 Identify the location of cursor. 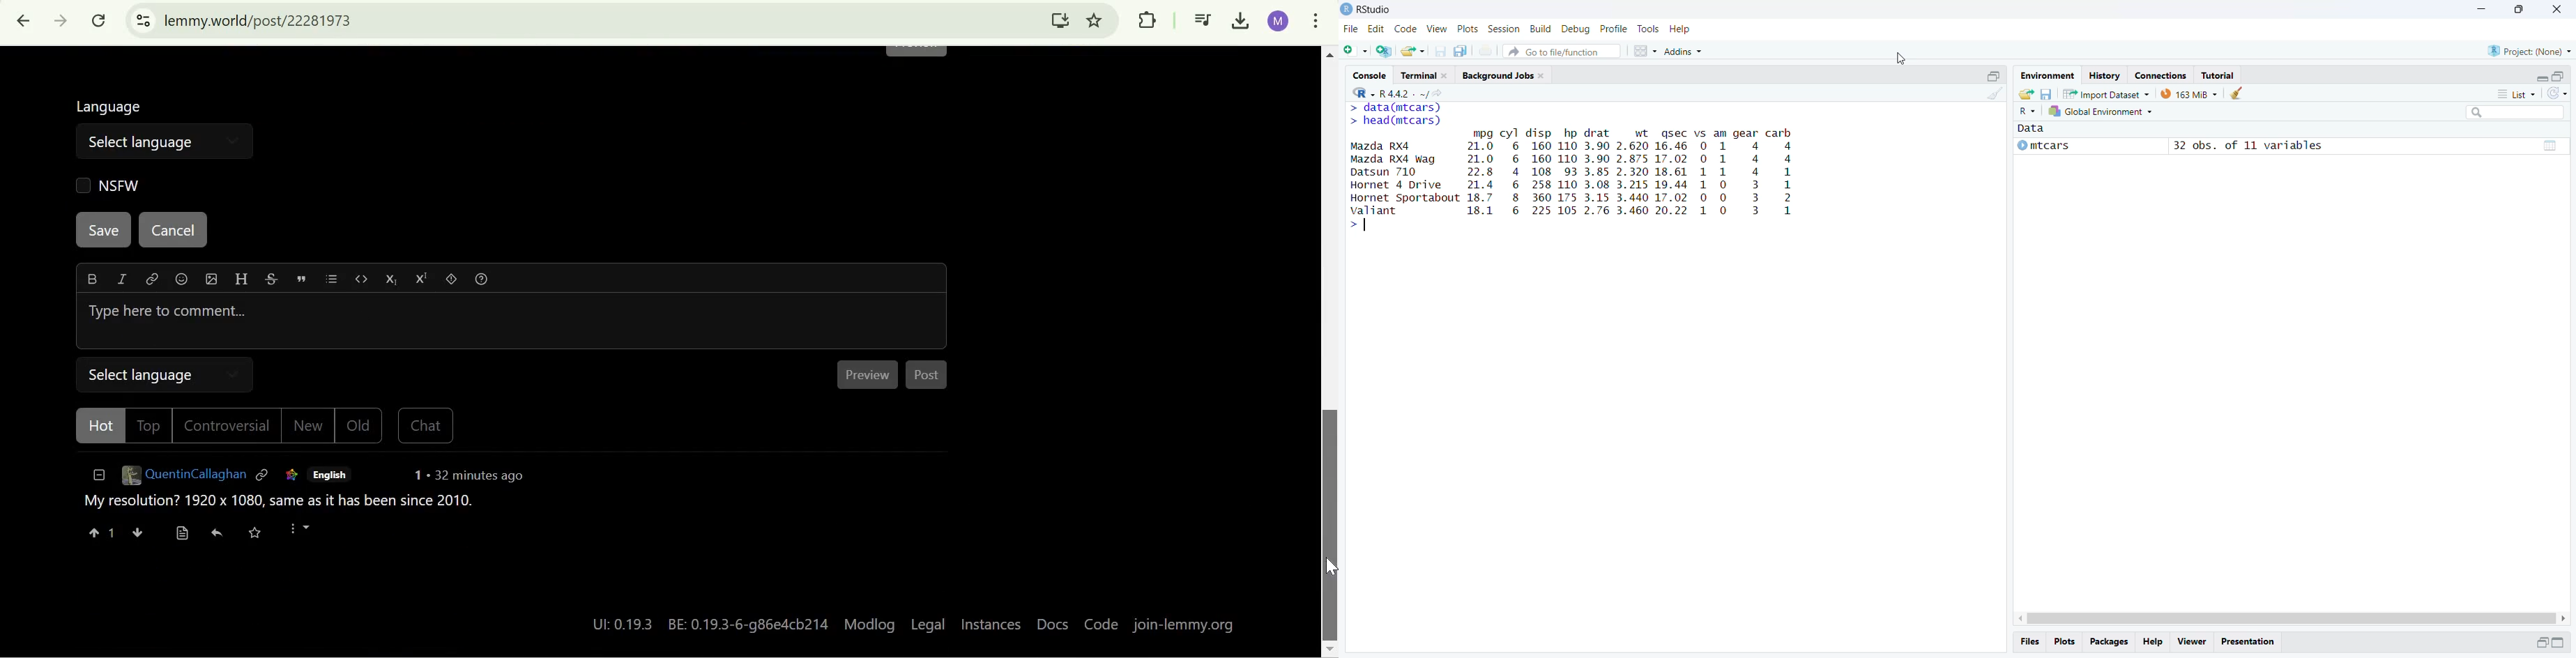
(1330, 572).